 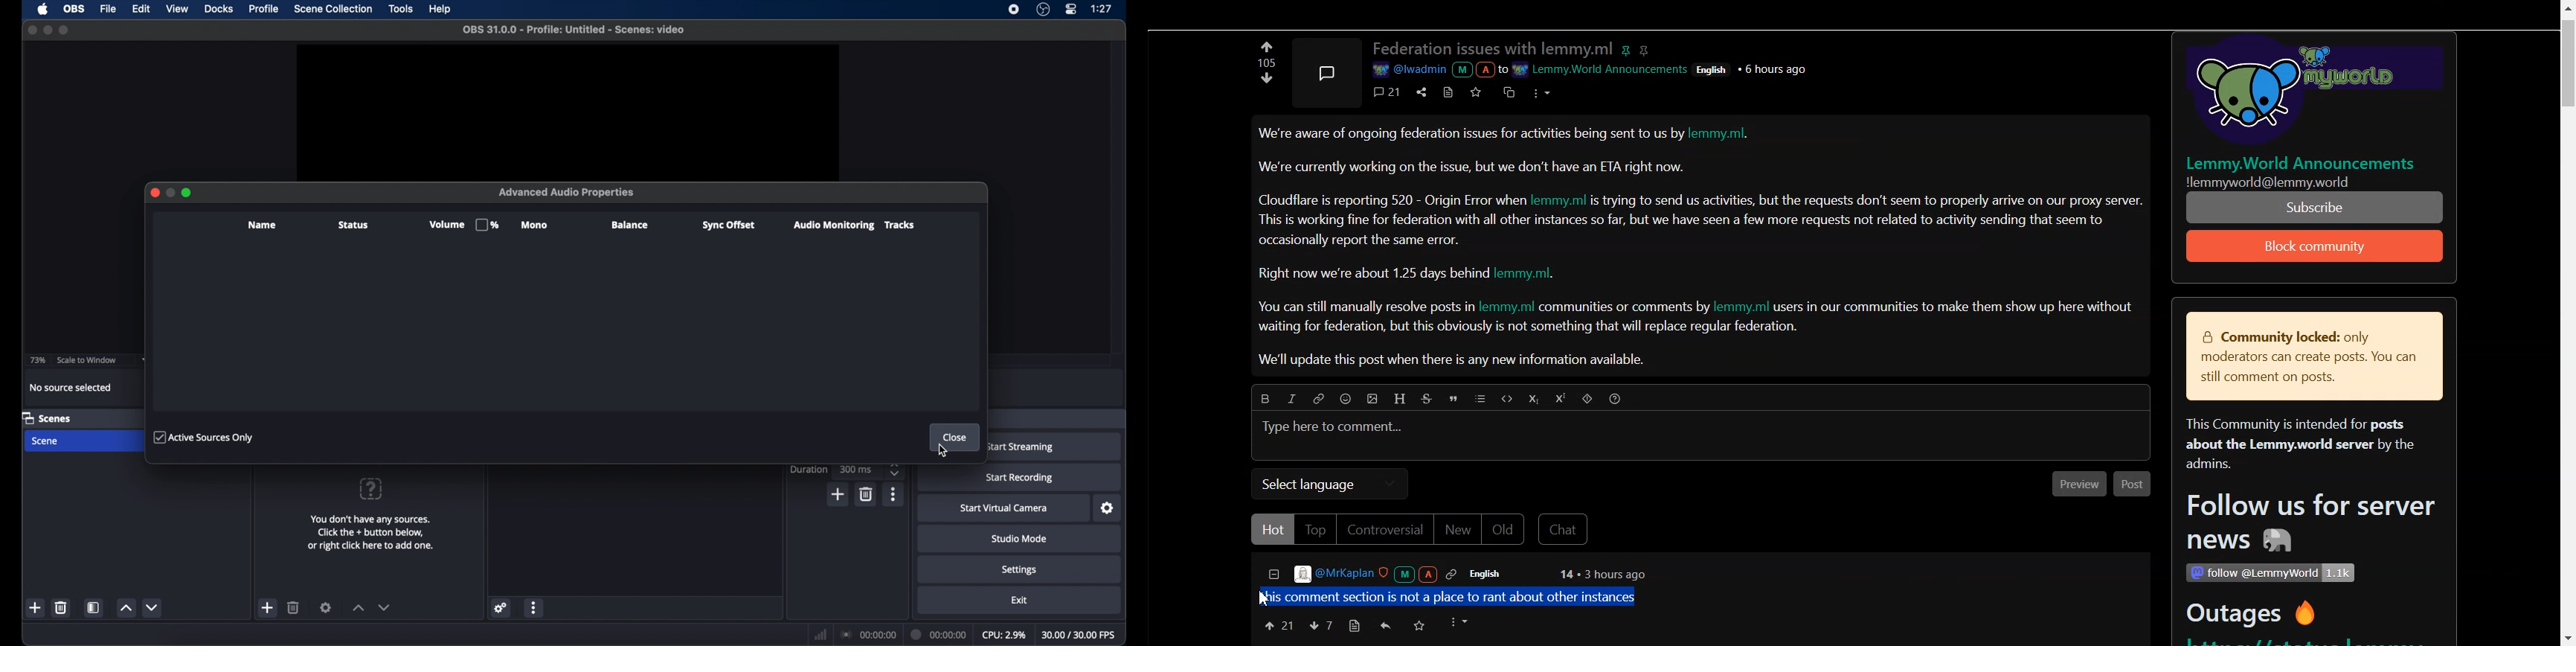 What do you see at coordinates (1628, 48) in the screenshot?
I see `pin` at bounding box center [1628, 48].